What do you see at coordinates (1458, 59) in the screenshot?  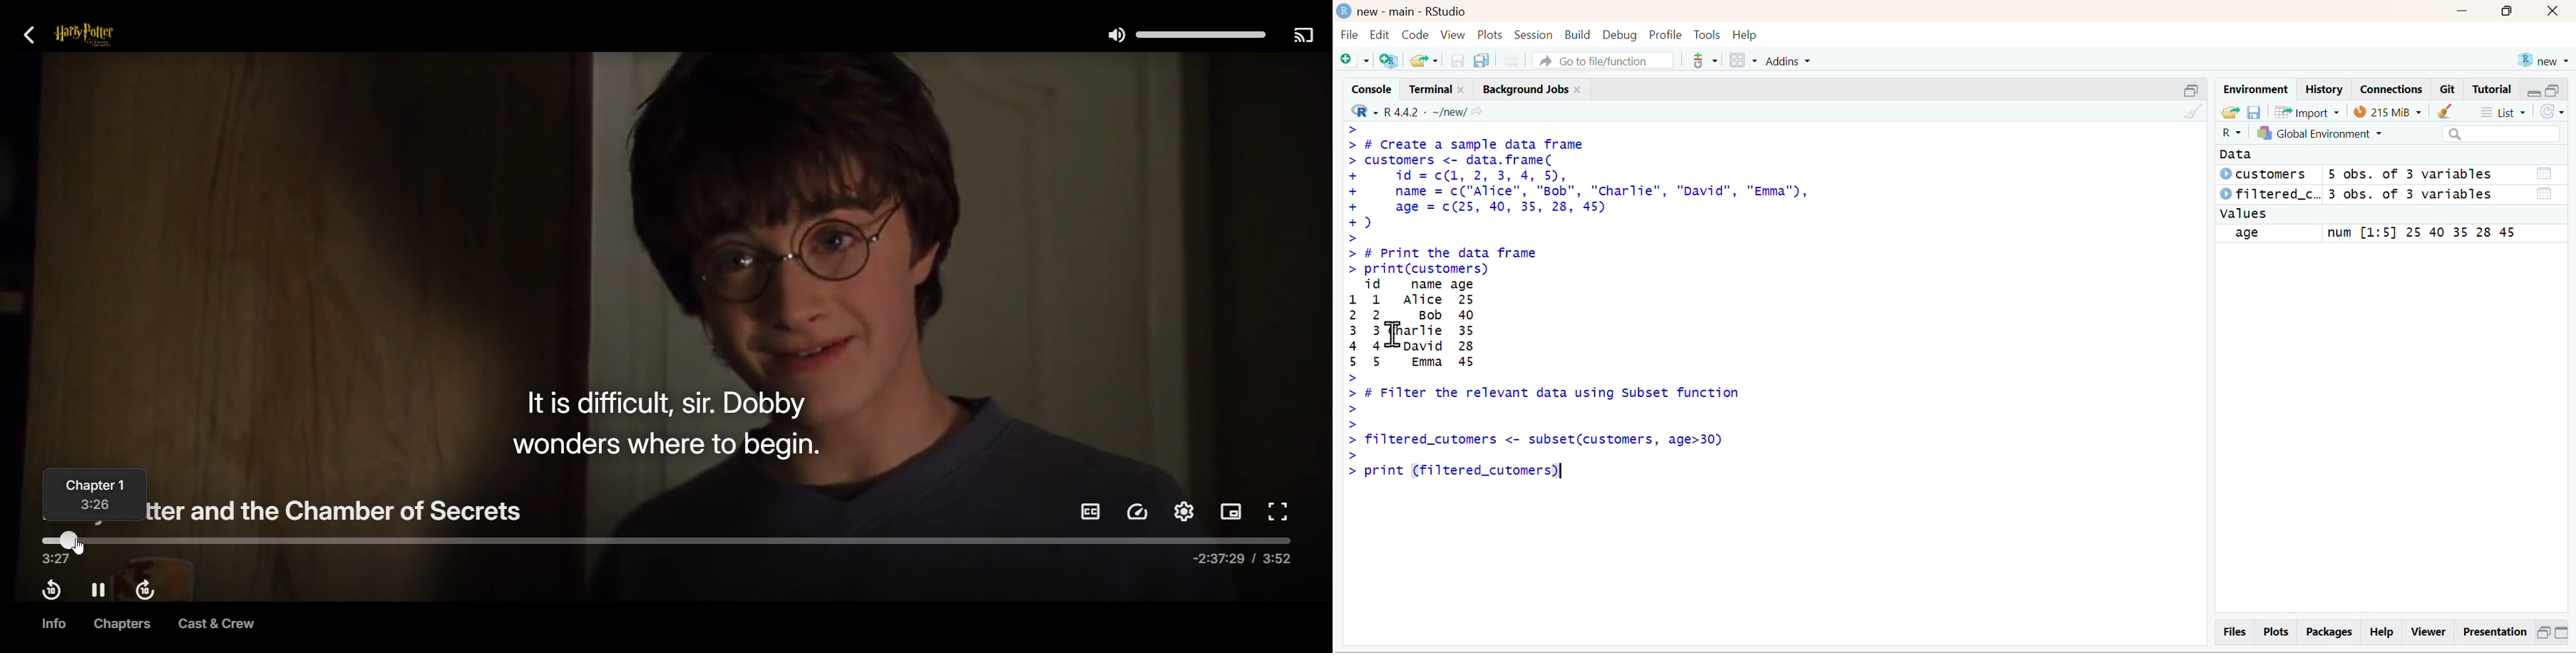 I see `save current file` at bounding box center [1458, 59].